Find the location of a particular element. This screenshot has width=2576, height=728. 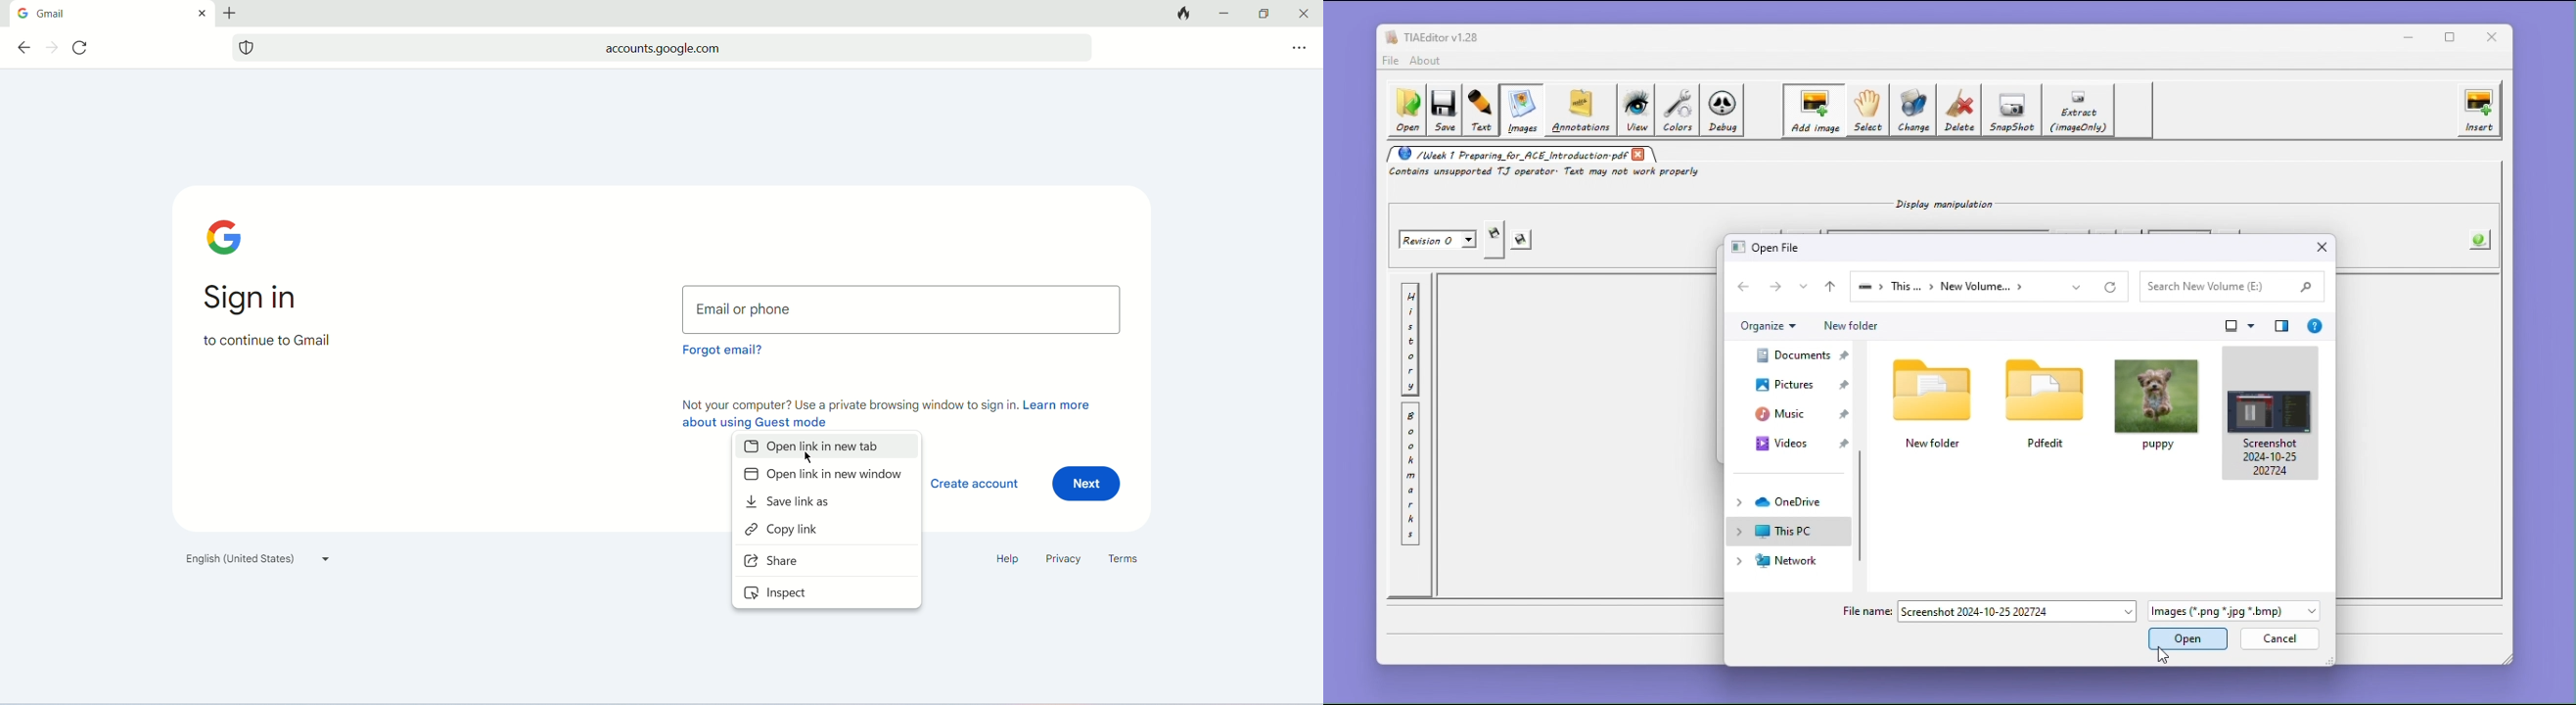

close is located at coordinates (1306, 12).